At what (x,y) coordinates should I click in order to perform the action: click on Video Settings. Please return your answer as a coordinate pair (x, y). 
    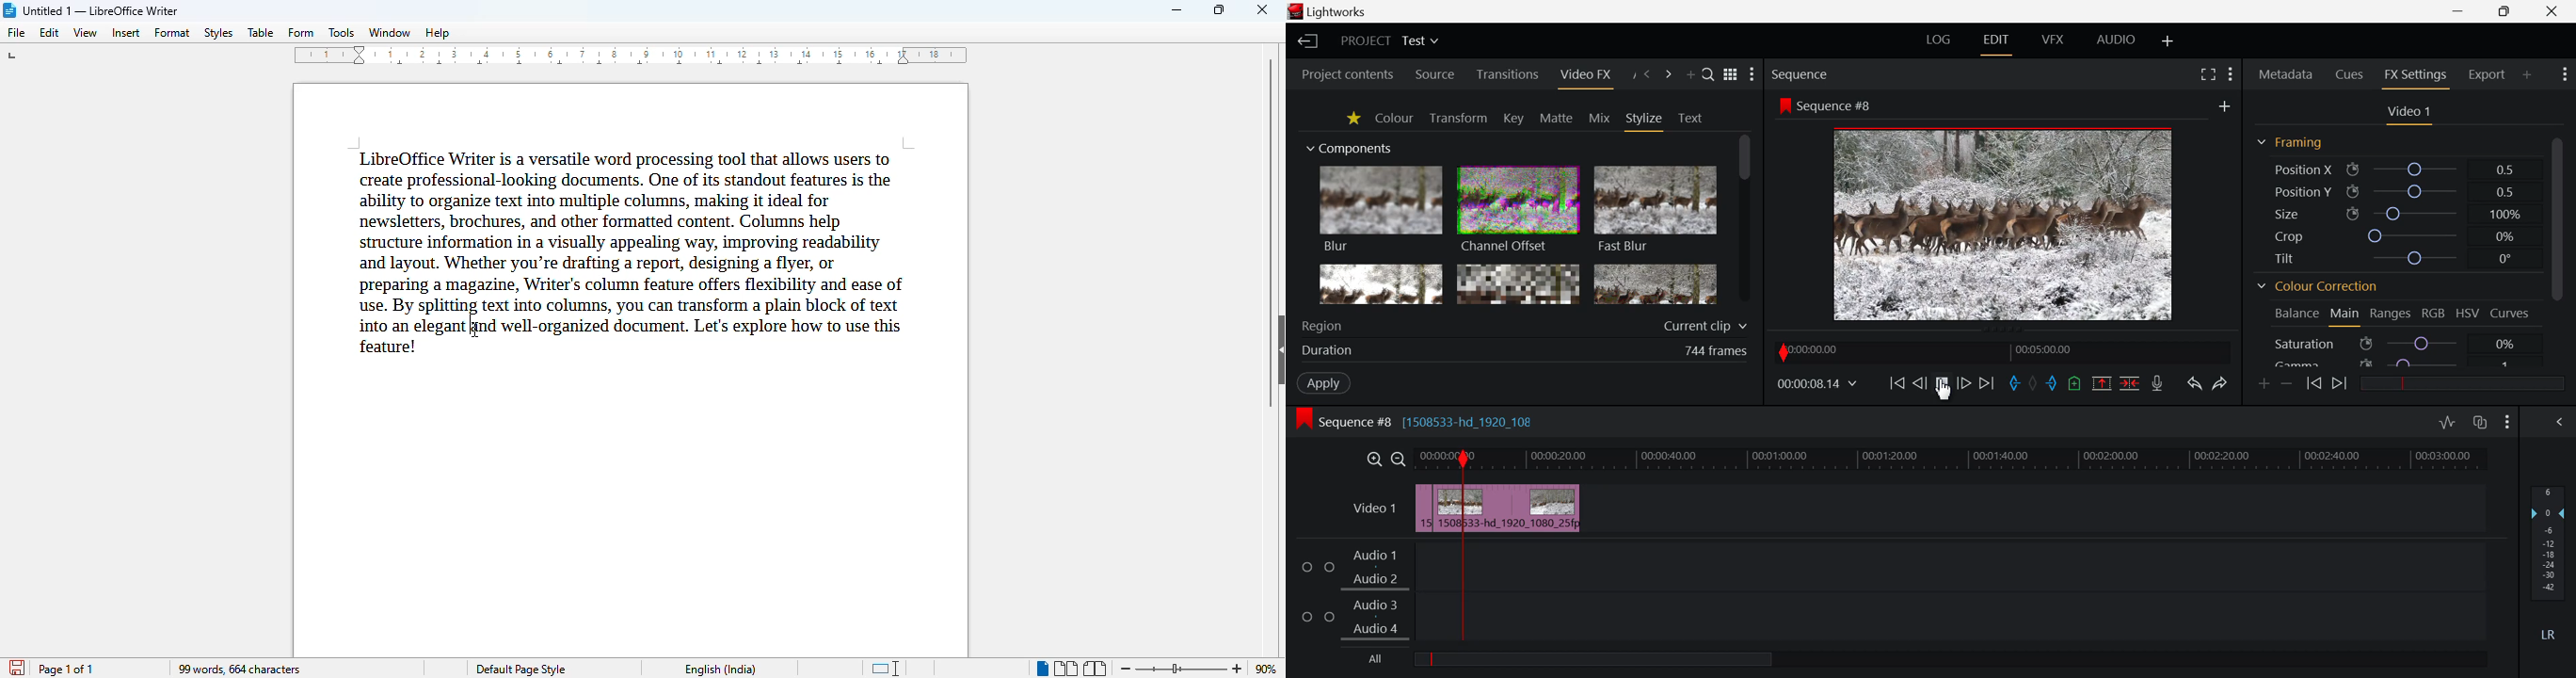
    Looking at the image, I should click on (2408, 114).